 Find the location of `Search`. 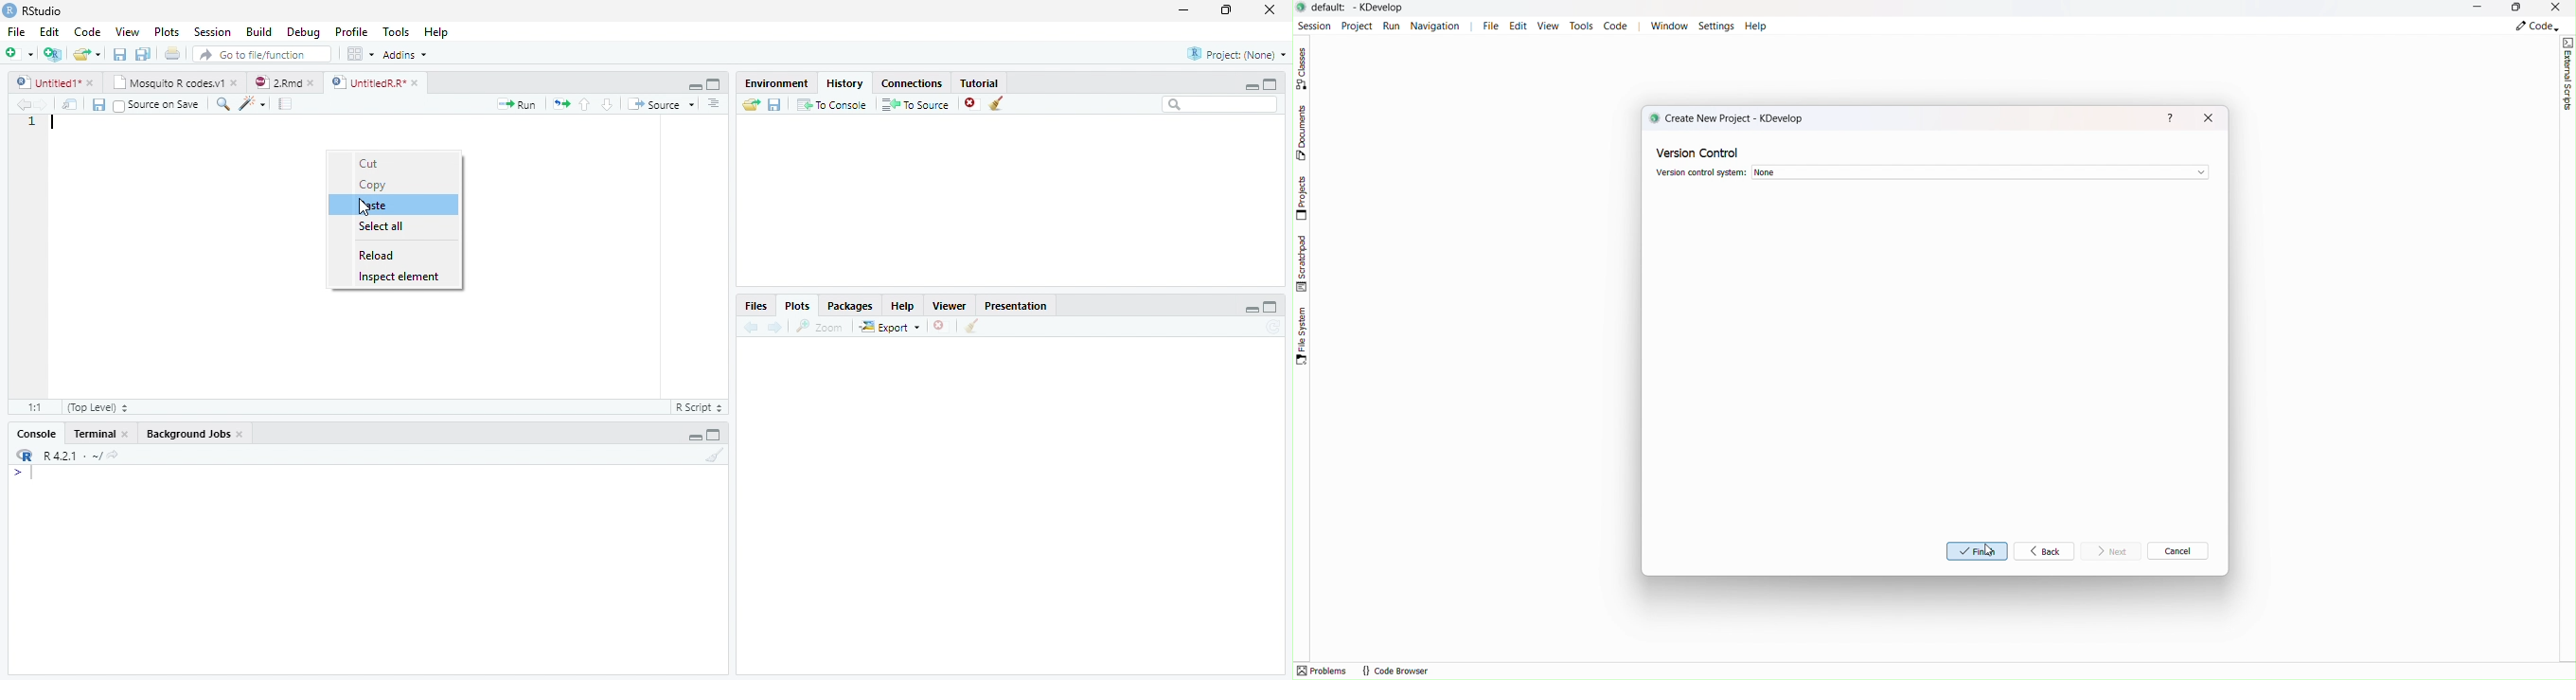

Search is located at coordinates (1220, 105).